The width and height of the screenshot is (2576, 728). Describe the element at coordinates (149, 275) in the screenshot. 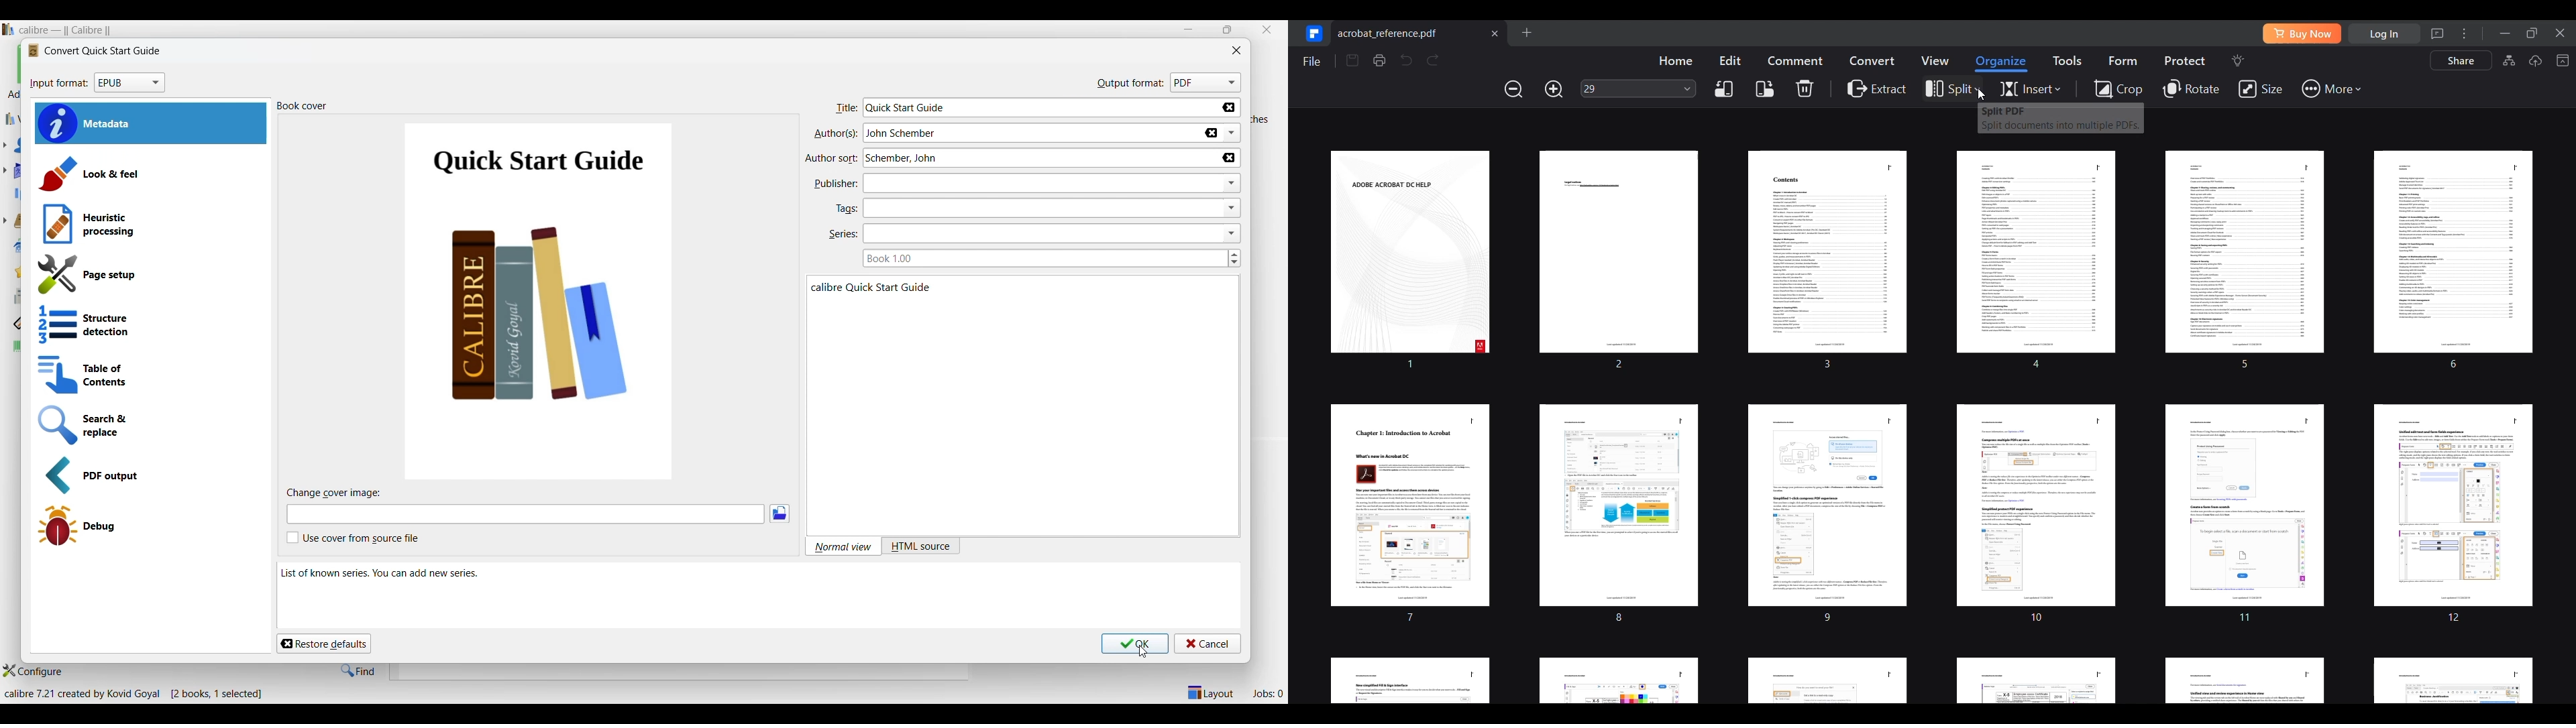

I see `Page setup` at that location.